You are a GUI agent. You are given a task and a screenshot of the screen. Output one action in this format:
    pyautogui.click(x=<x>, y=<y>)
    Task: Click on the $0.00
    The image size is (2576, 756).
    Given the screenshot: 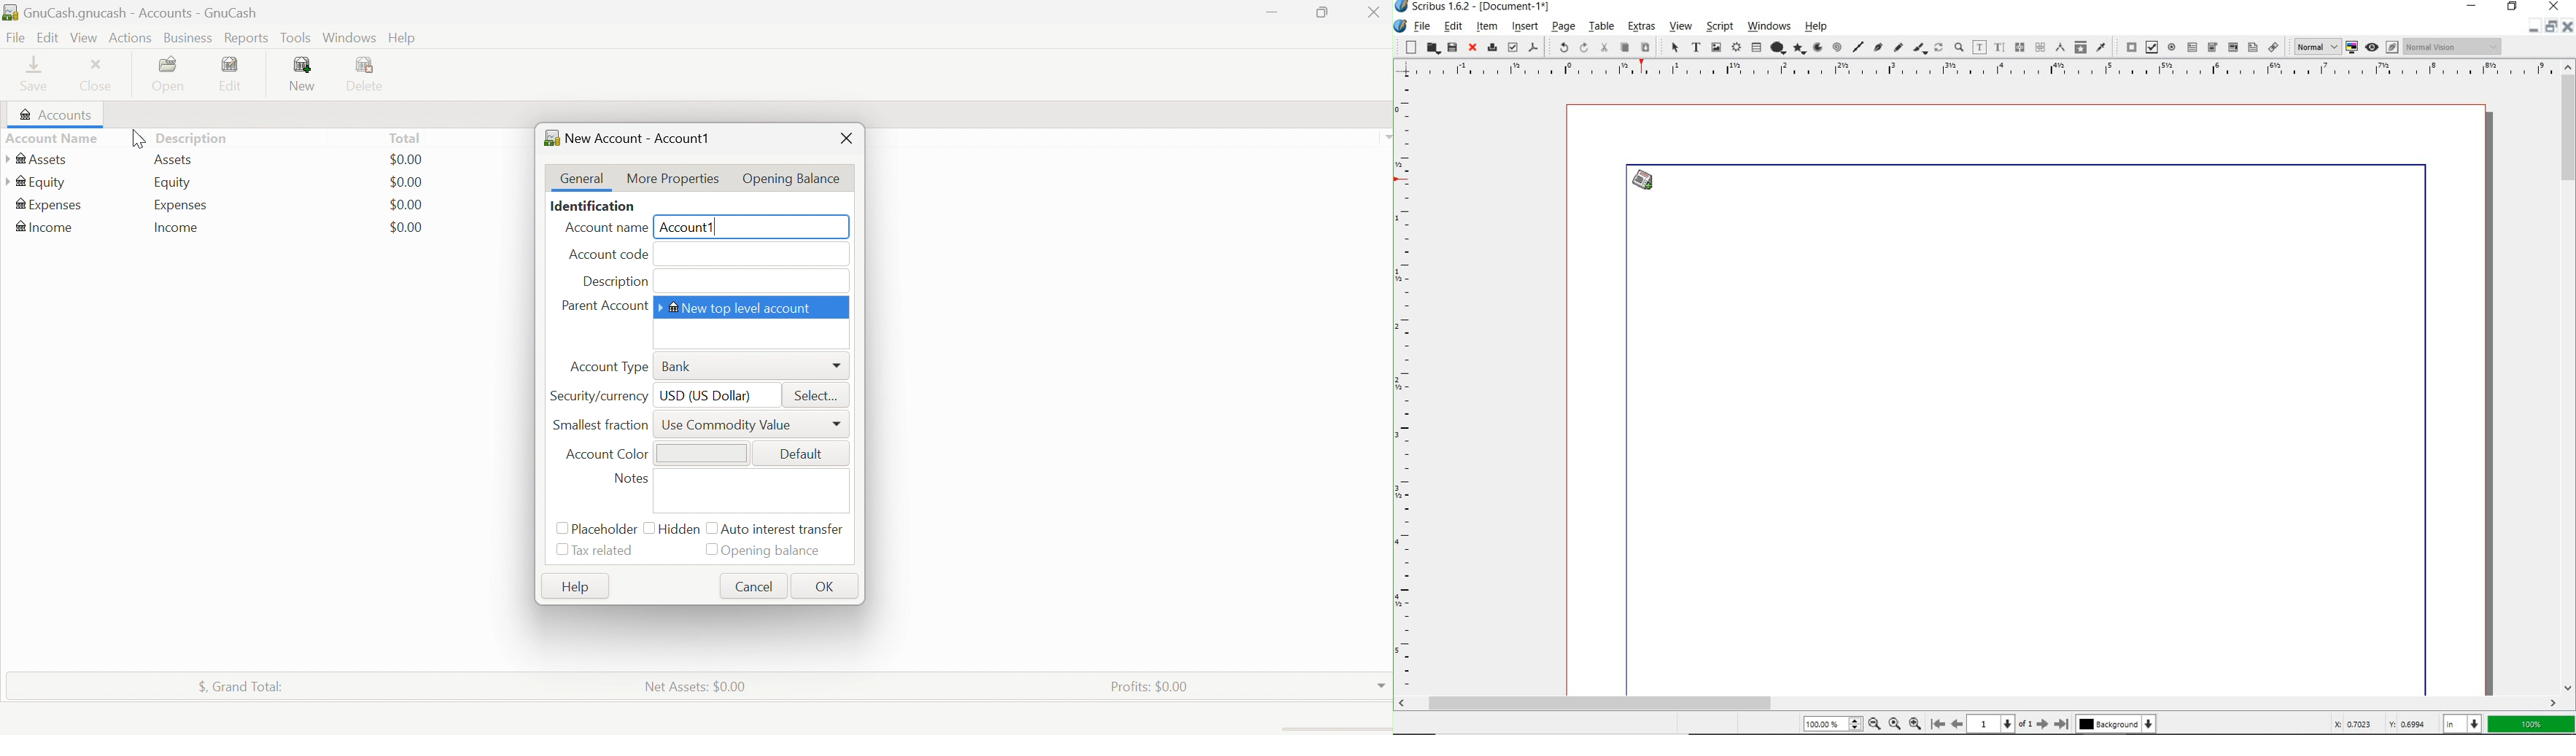 What is the action you would take?
    pyautogui.click(x=406, y=160)
    